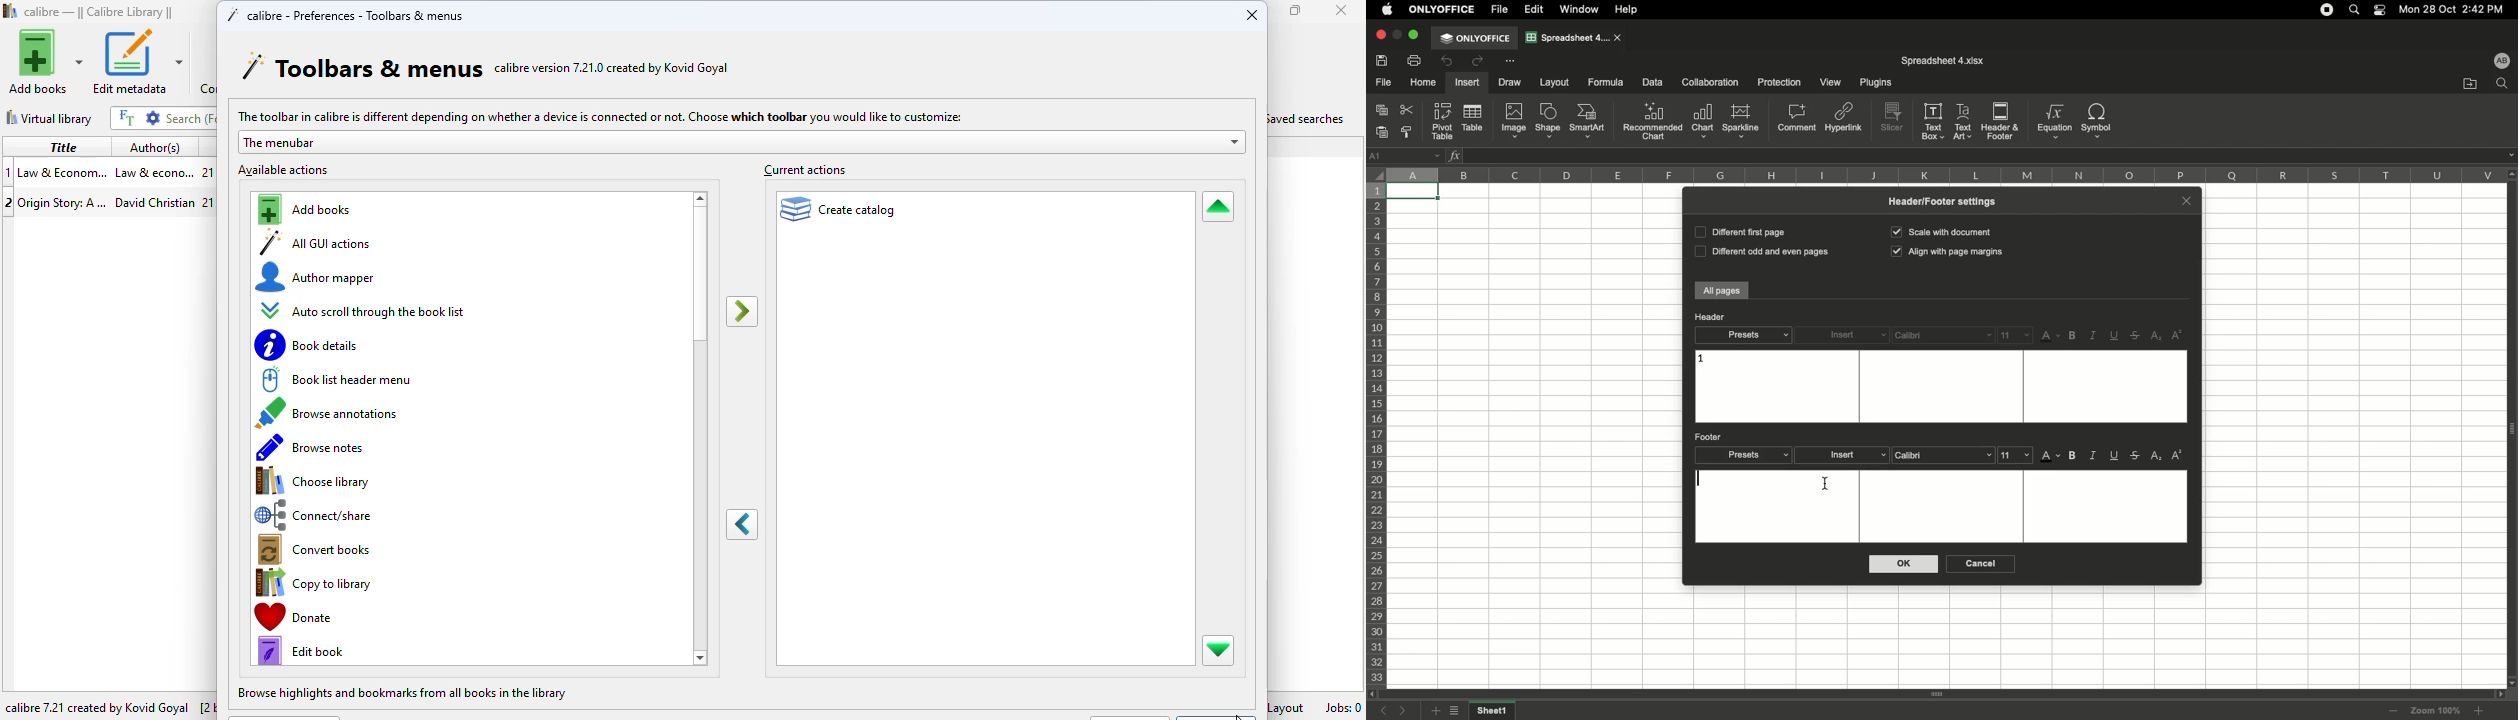 Image resolution: width=2520 pixels, height=728 pixels. I want to click on Help, so click(1629, 10).